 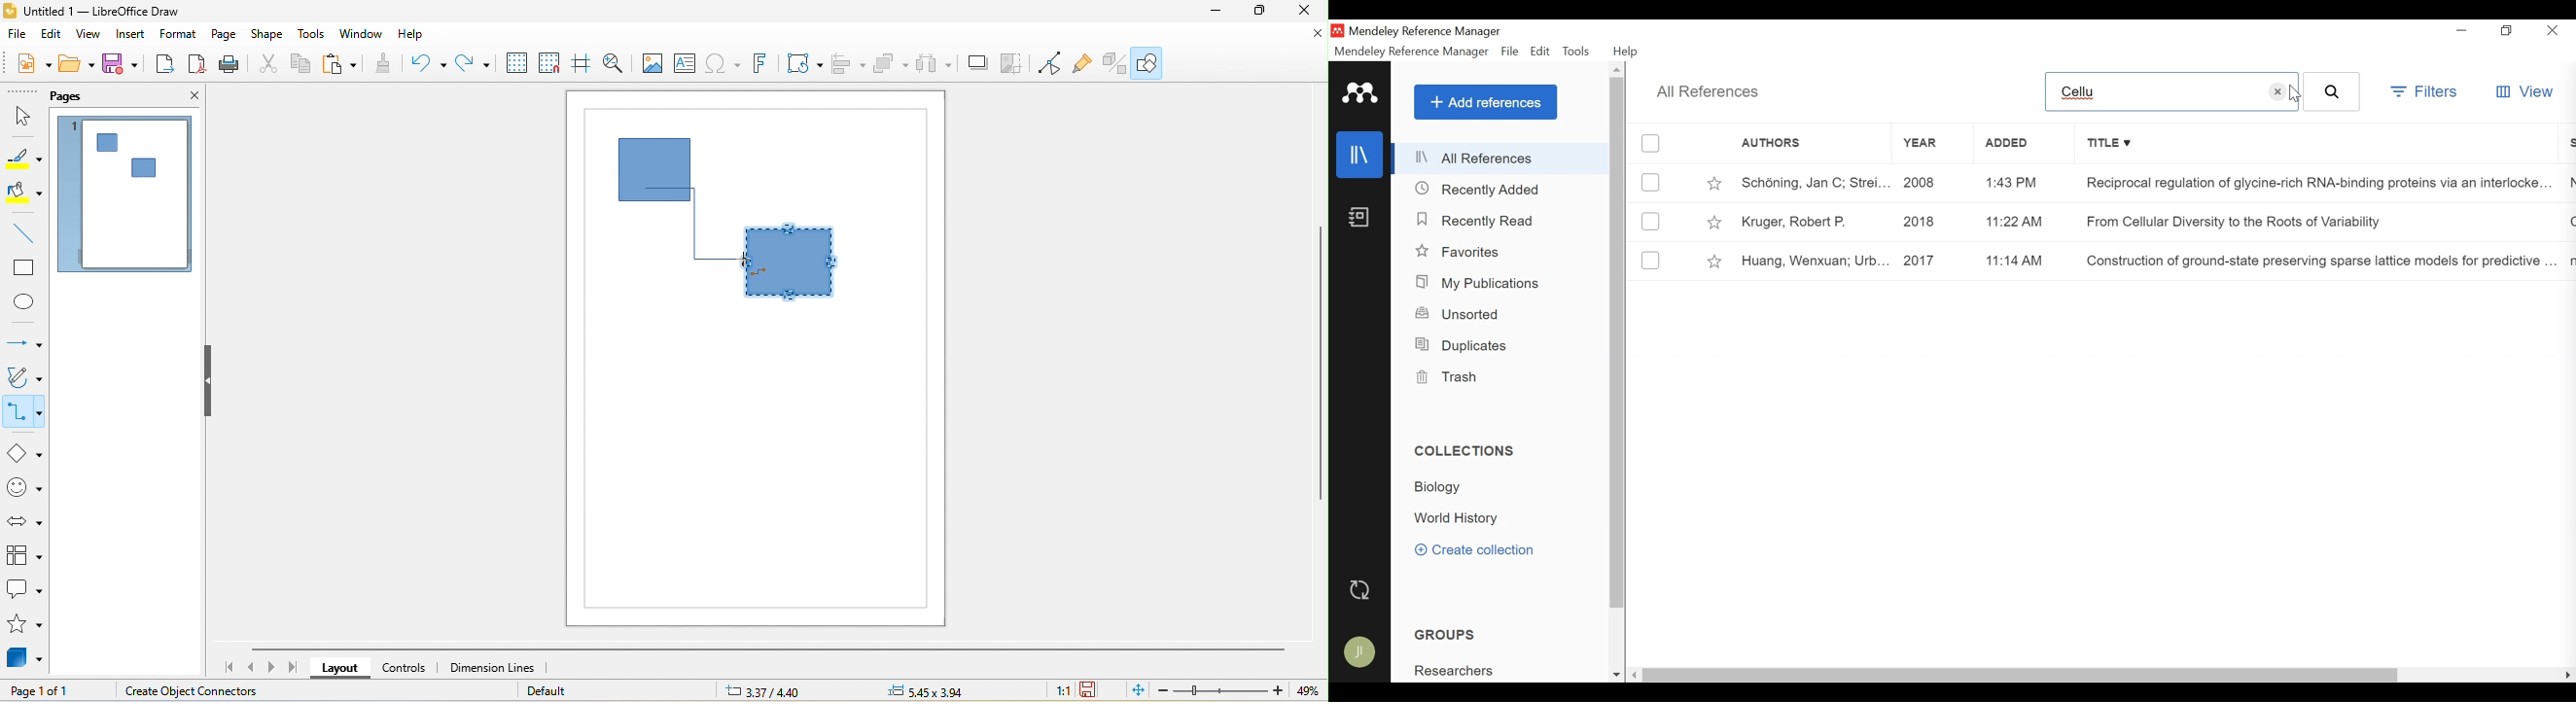 What do you see at coordinates (685, 63) in the screenshot?
I see `text box` at bounding box center [685, 63].